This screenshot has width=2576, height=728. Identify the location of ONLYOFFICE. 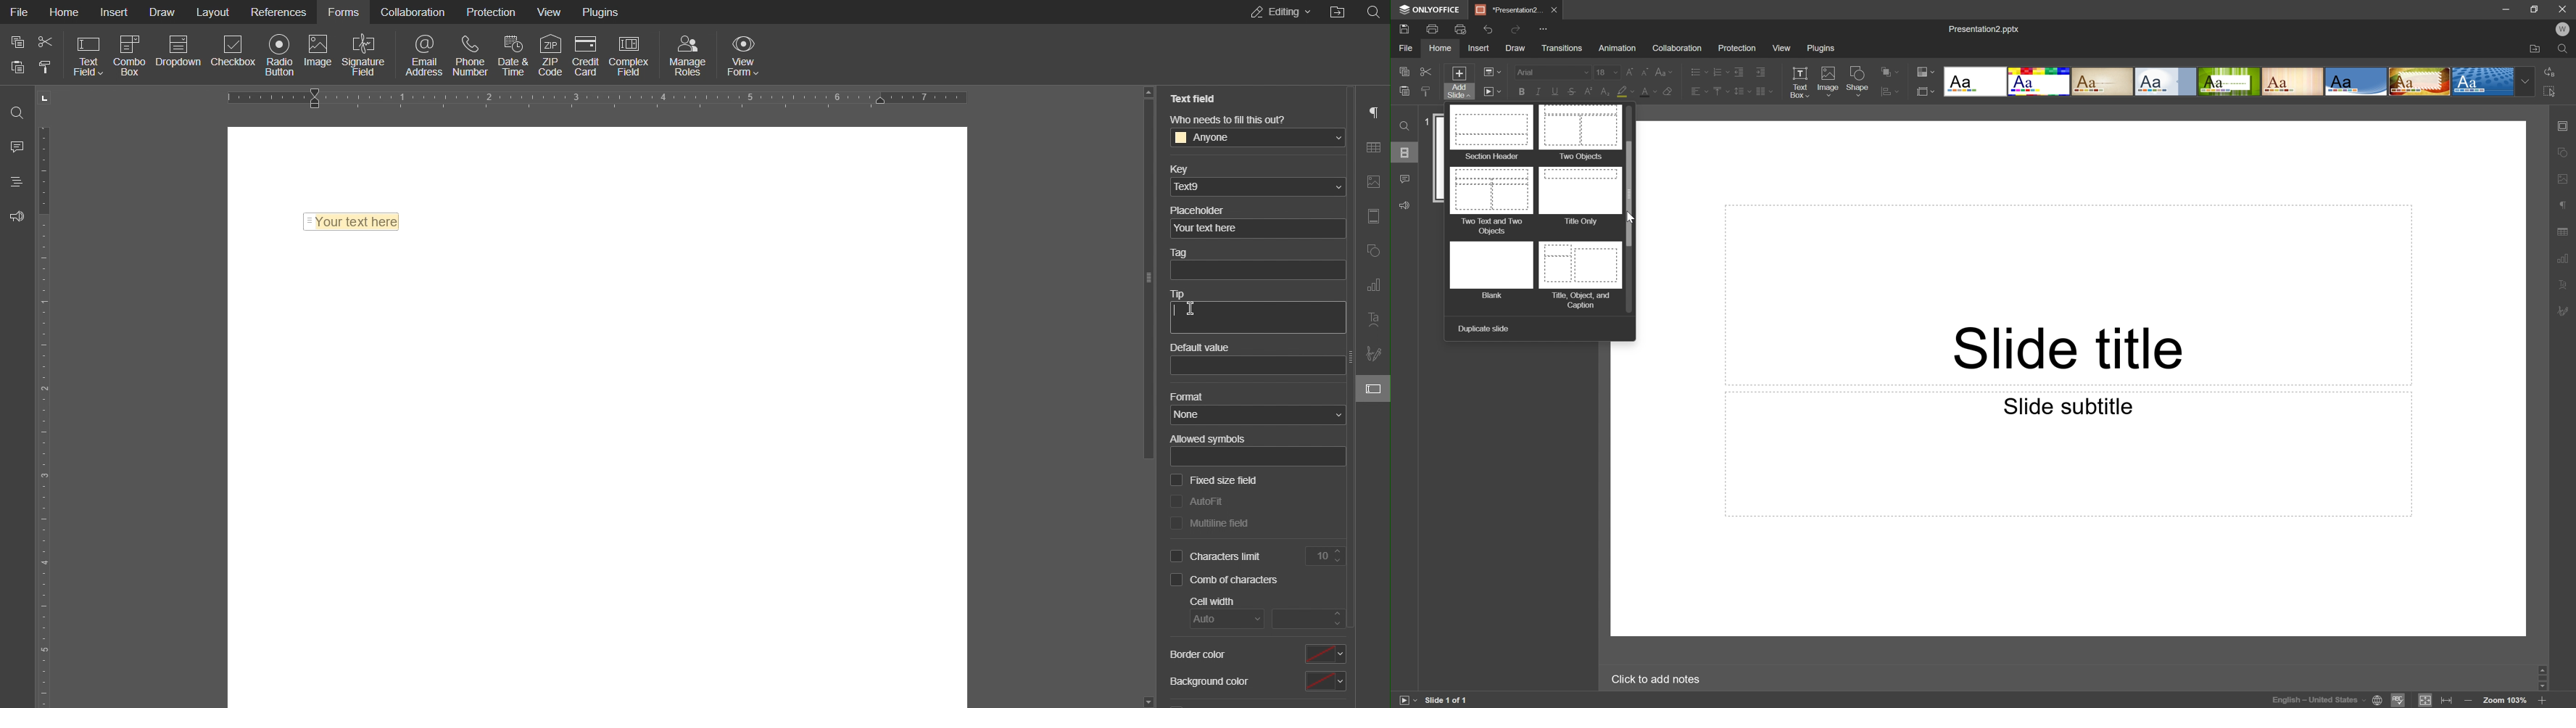
(1431, 10).